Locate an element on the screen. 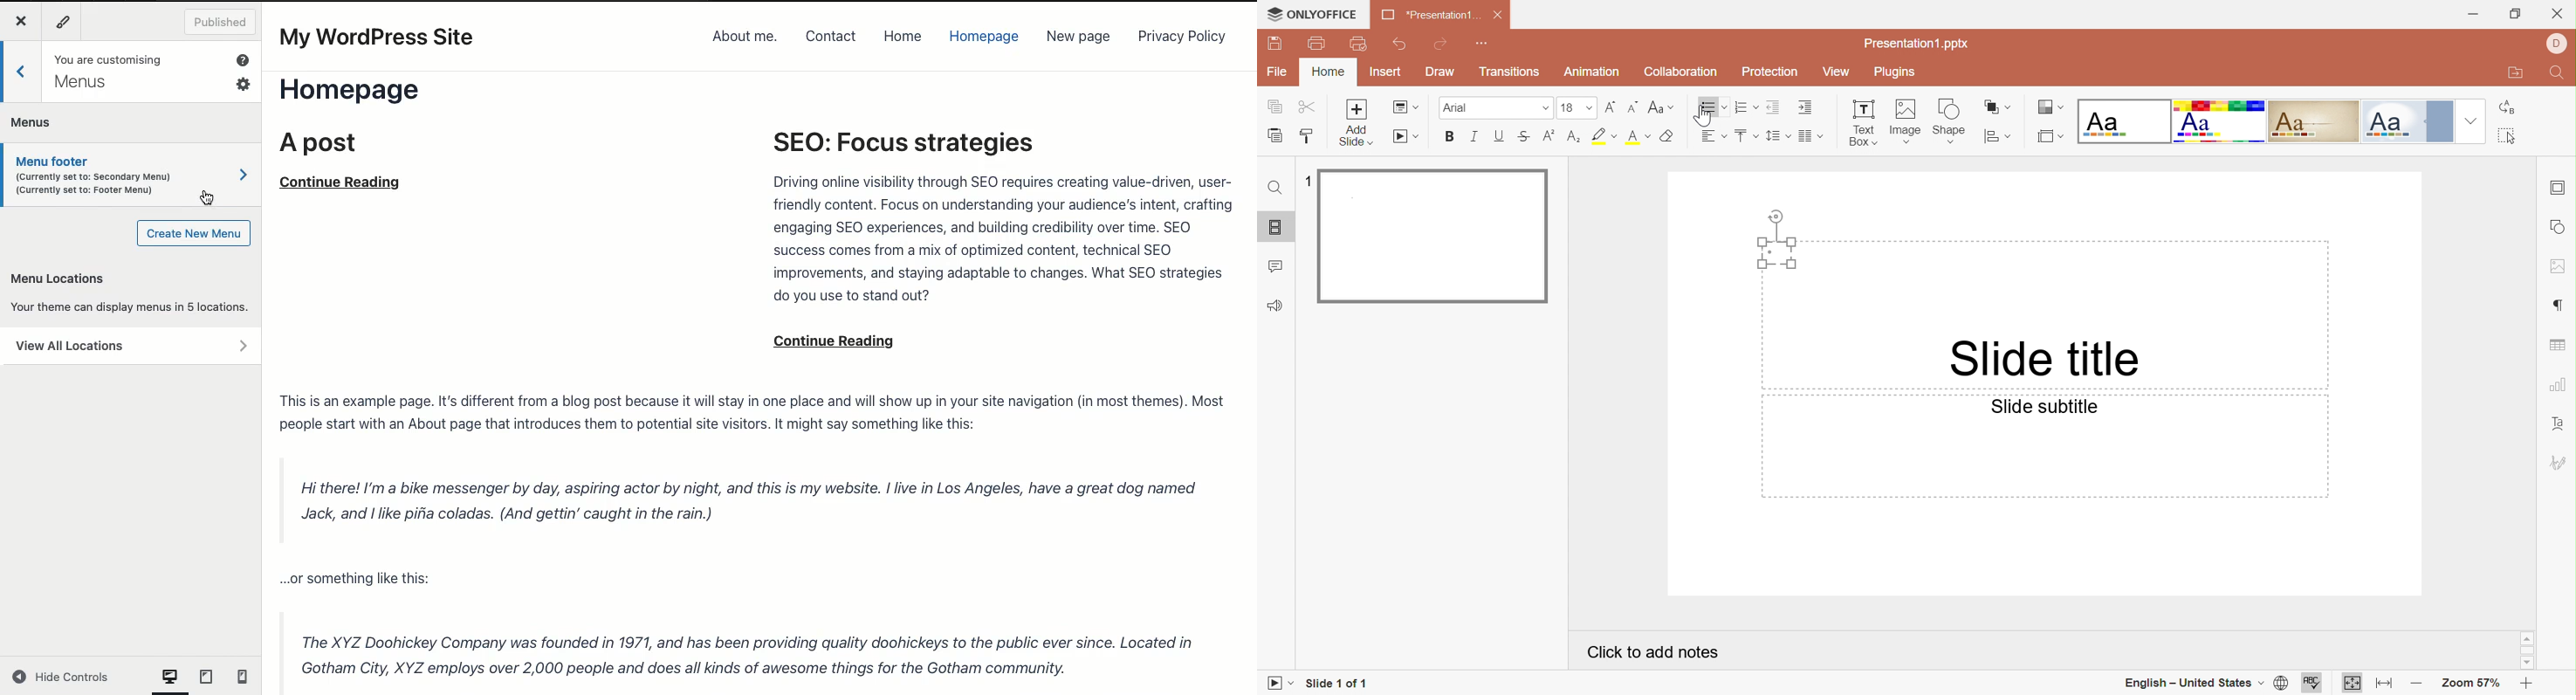  Select slide size is located at coordinates (2053, 137).